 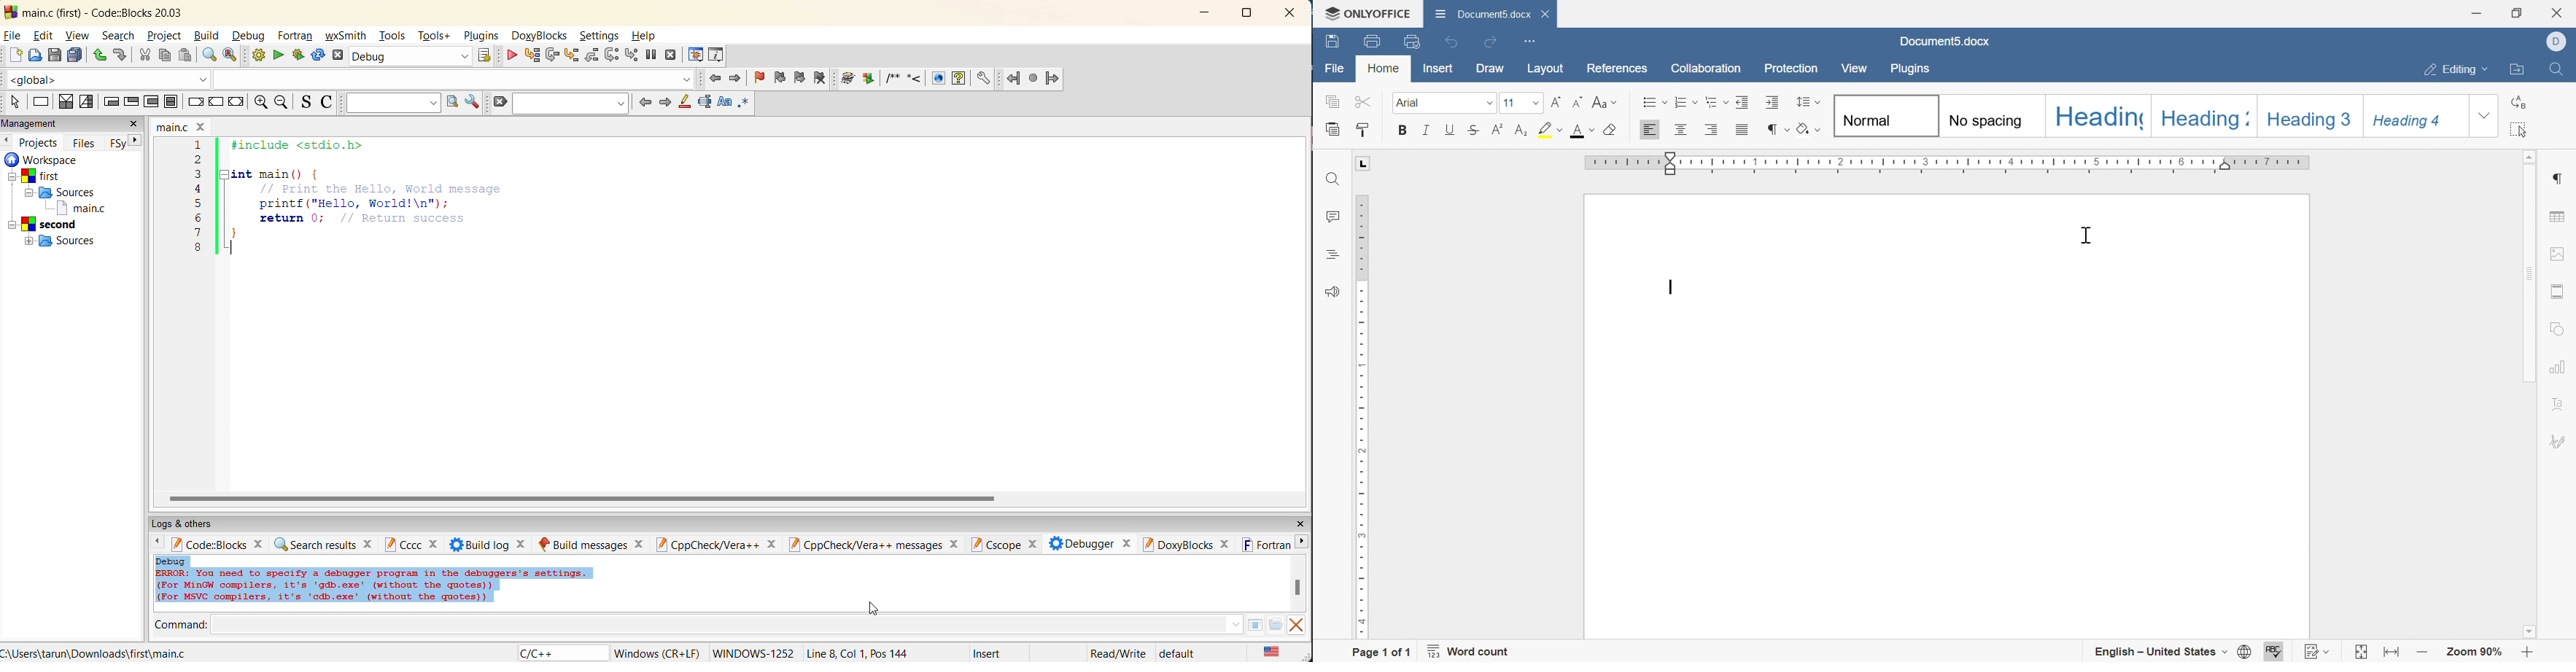 I want to click on show options window, so click(x=475, y=101).